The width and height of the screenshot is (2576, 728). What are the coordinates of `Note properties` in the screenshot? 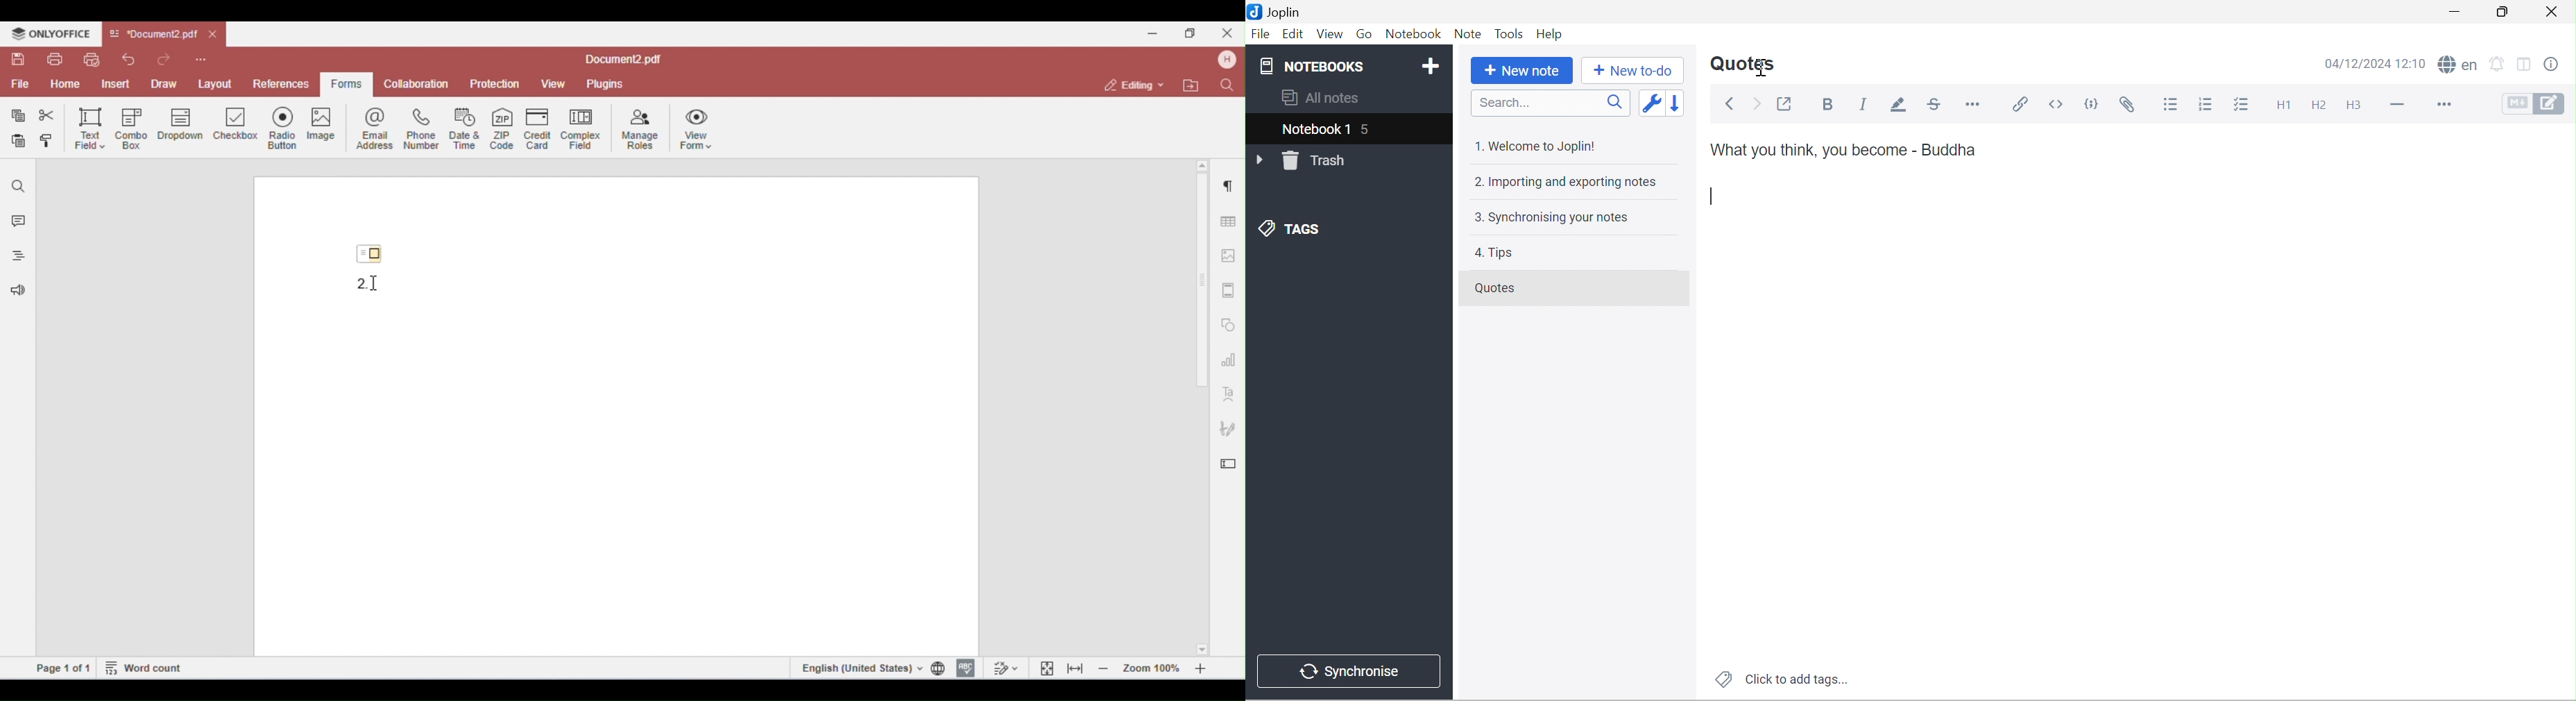 It's located at (2560, 62).